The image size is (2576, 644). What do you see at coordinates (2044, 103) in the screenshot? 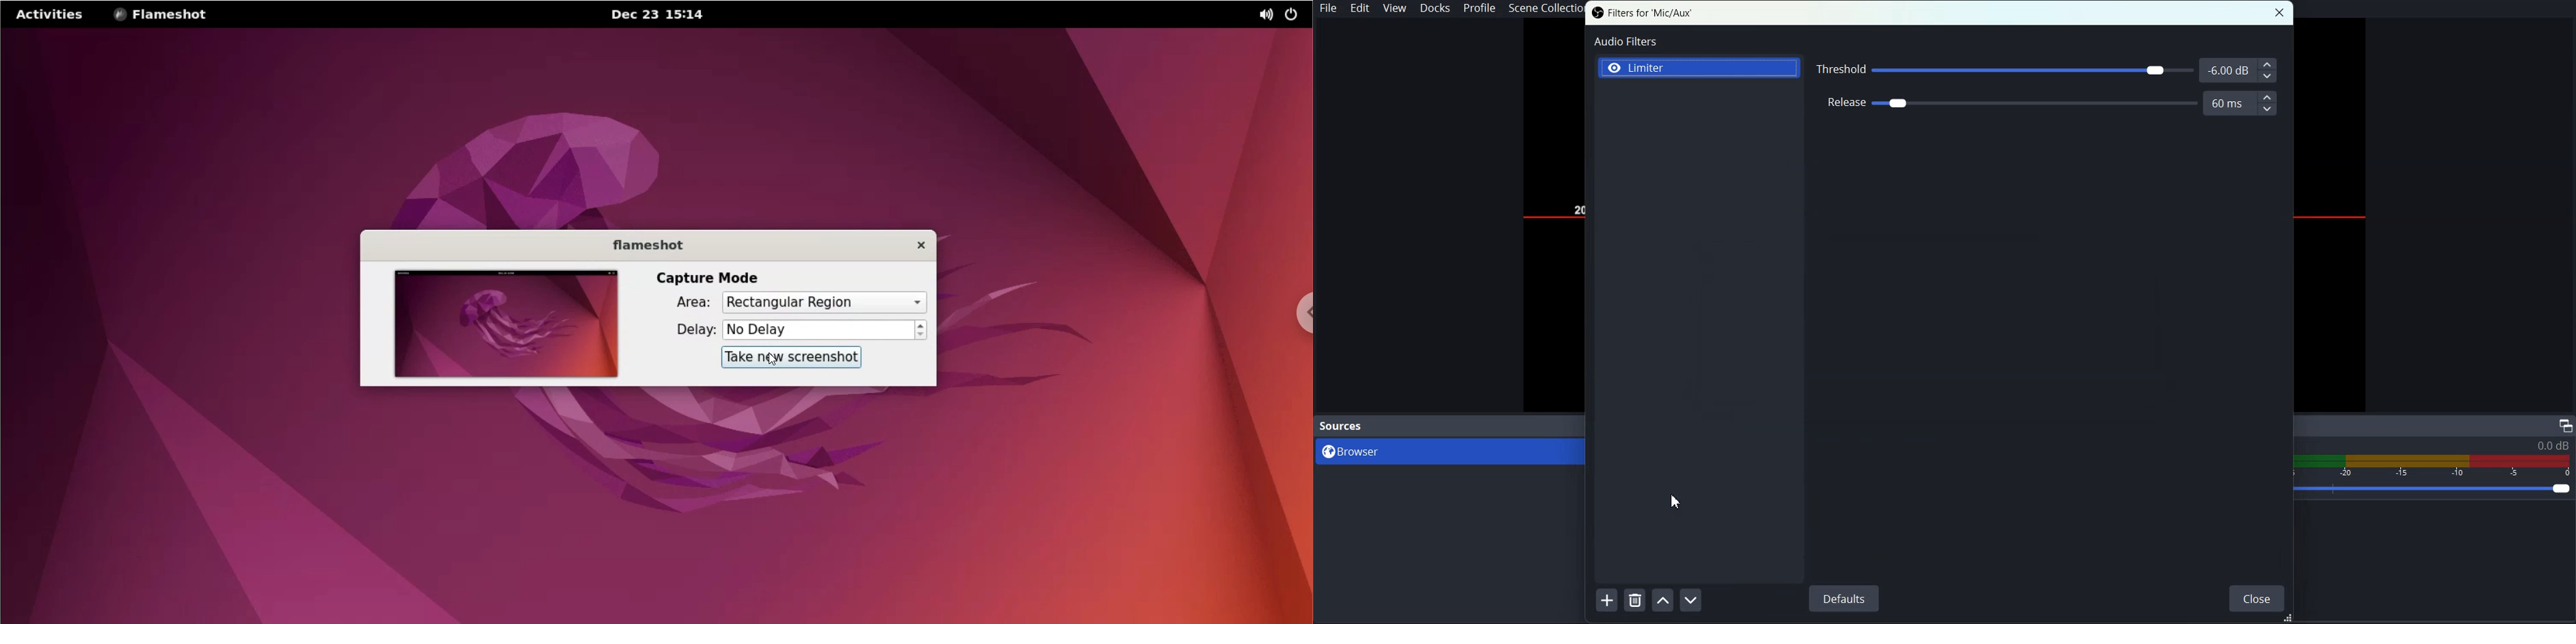
I see `Release` at bounding box center [2044, 103].